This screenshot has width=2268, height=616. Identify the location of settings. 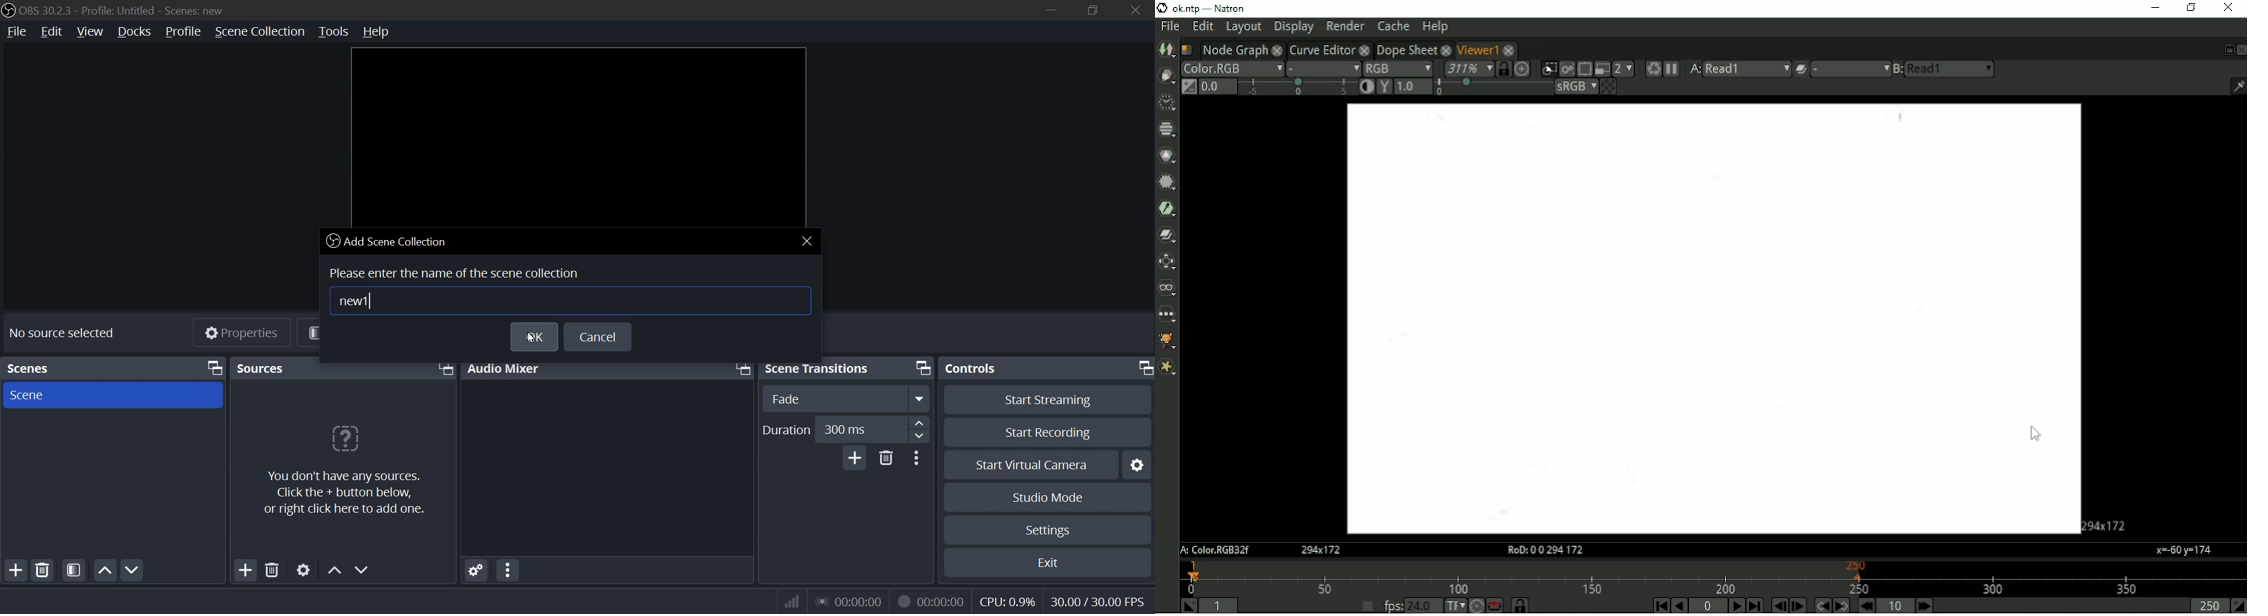
(302, 571).